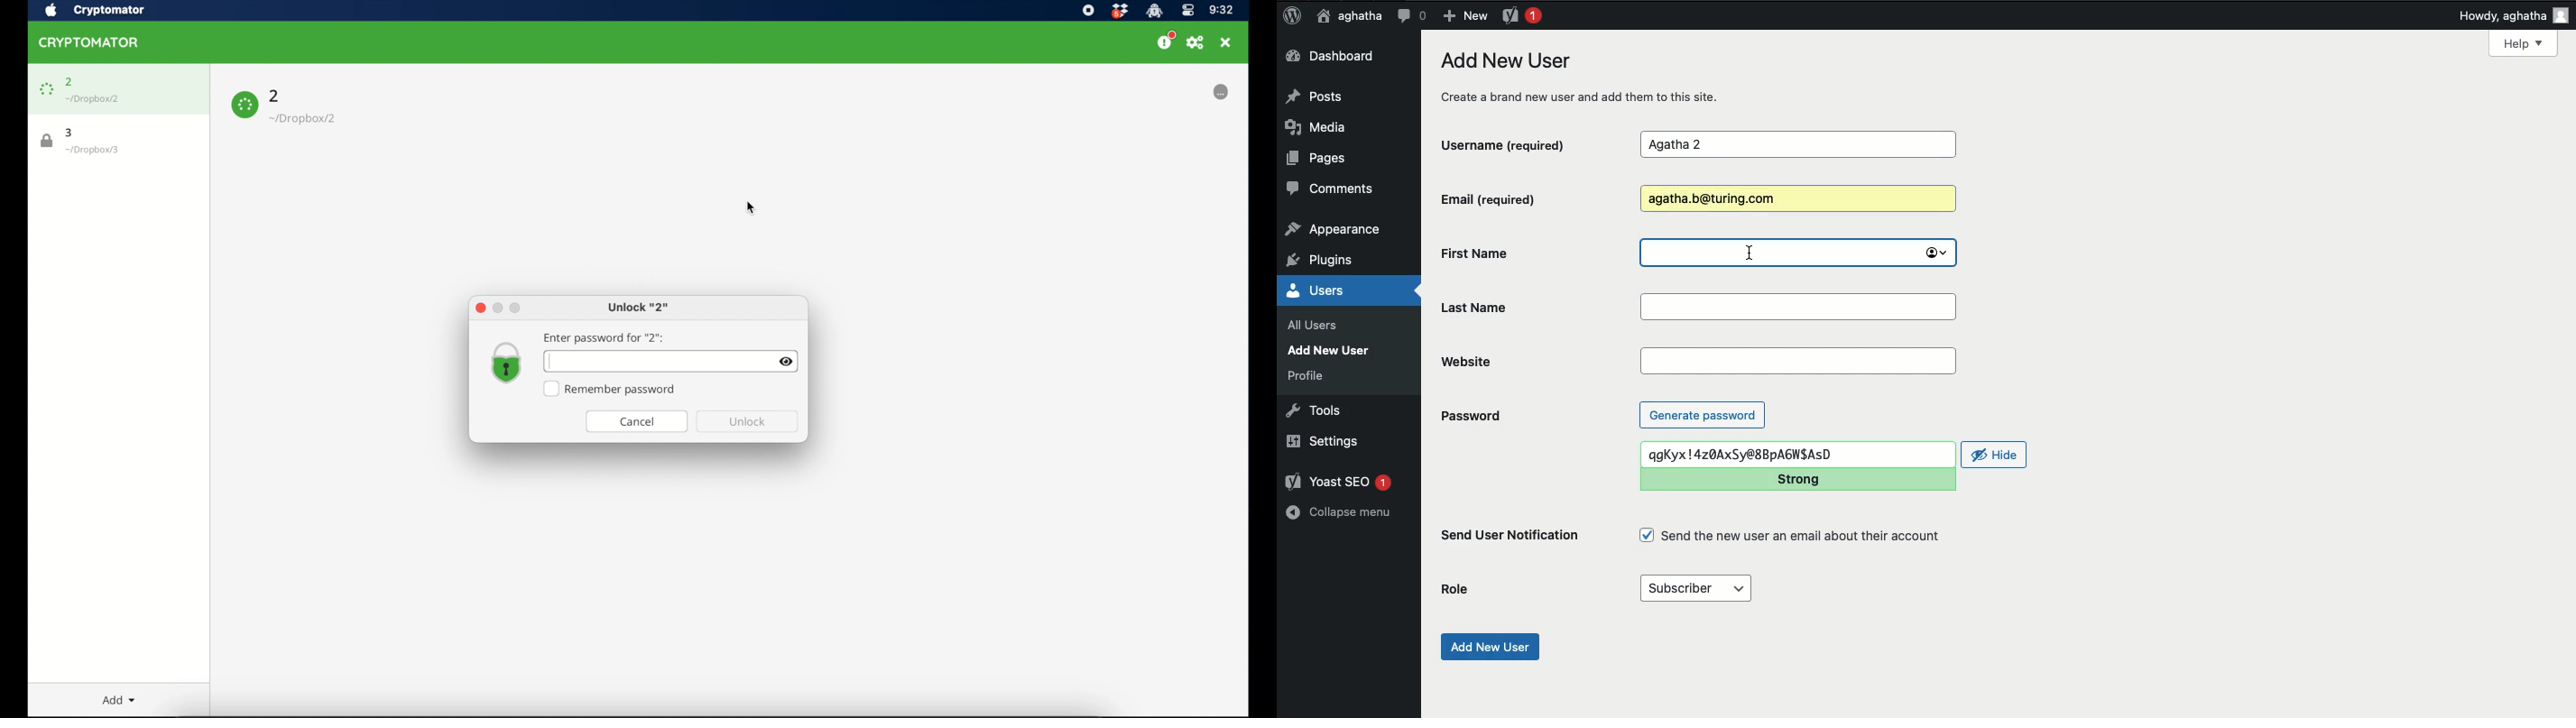  What do you see at coordinates (1227, 43) in the screenshot?
I see `close` at bounding box center [1227, 43].